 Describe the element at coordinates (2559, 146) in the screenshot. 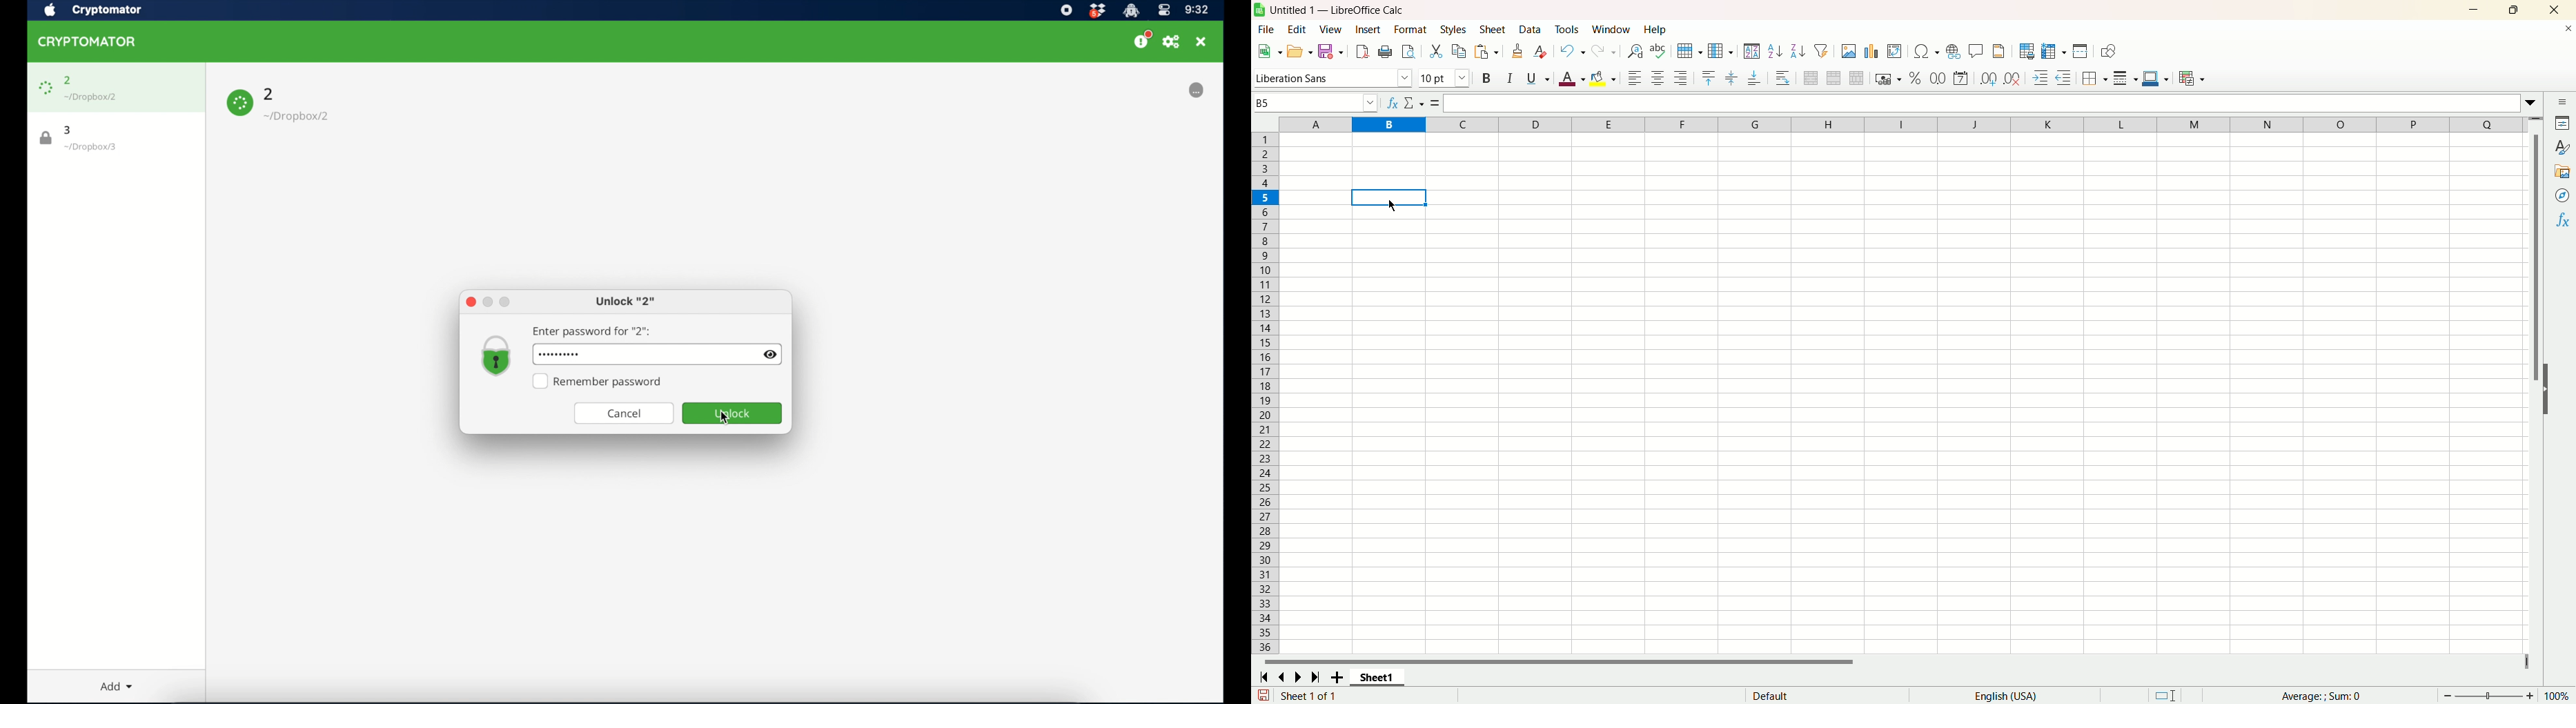

I see `style` at that location.